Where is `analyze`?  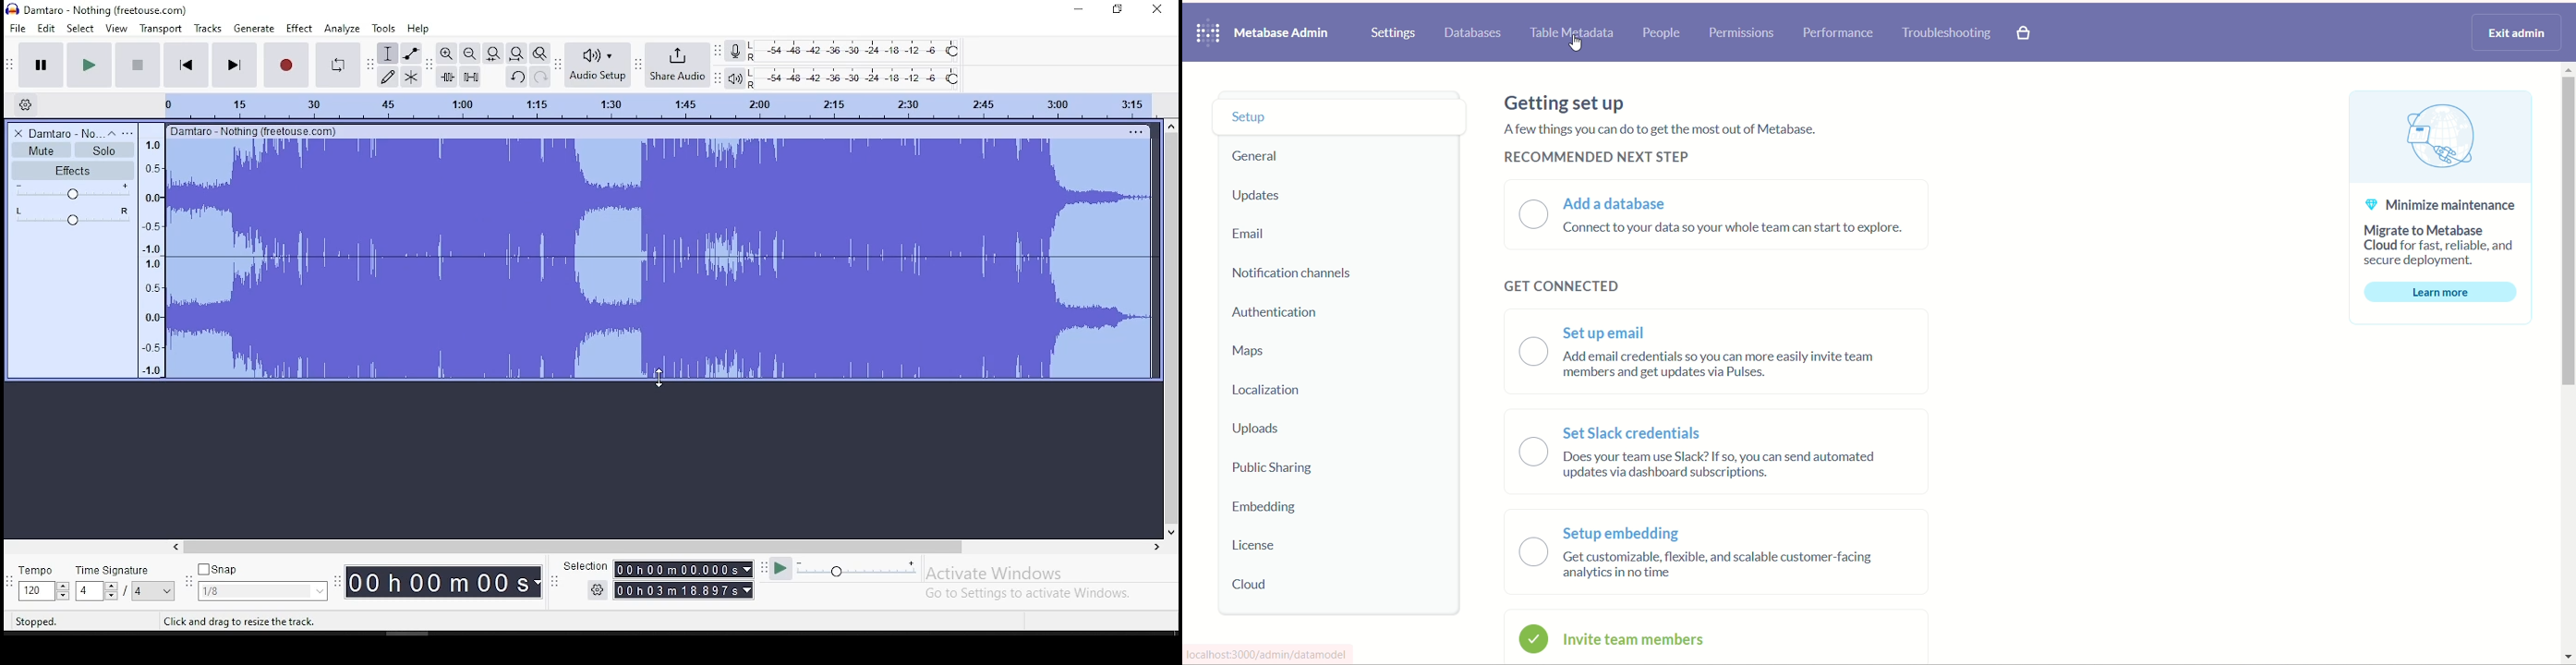 analyze is located at coordinates (342, 30).